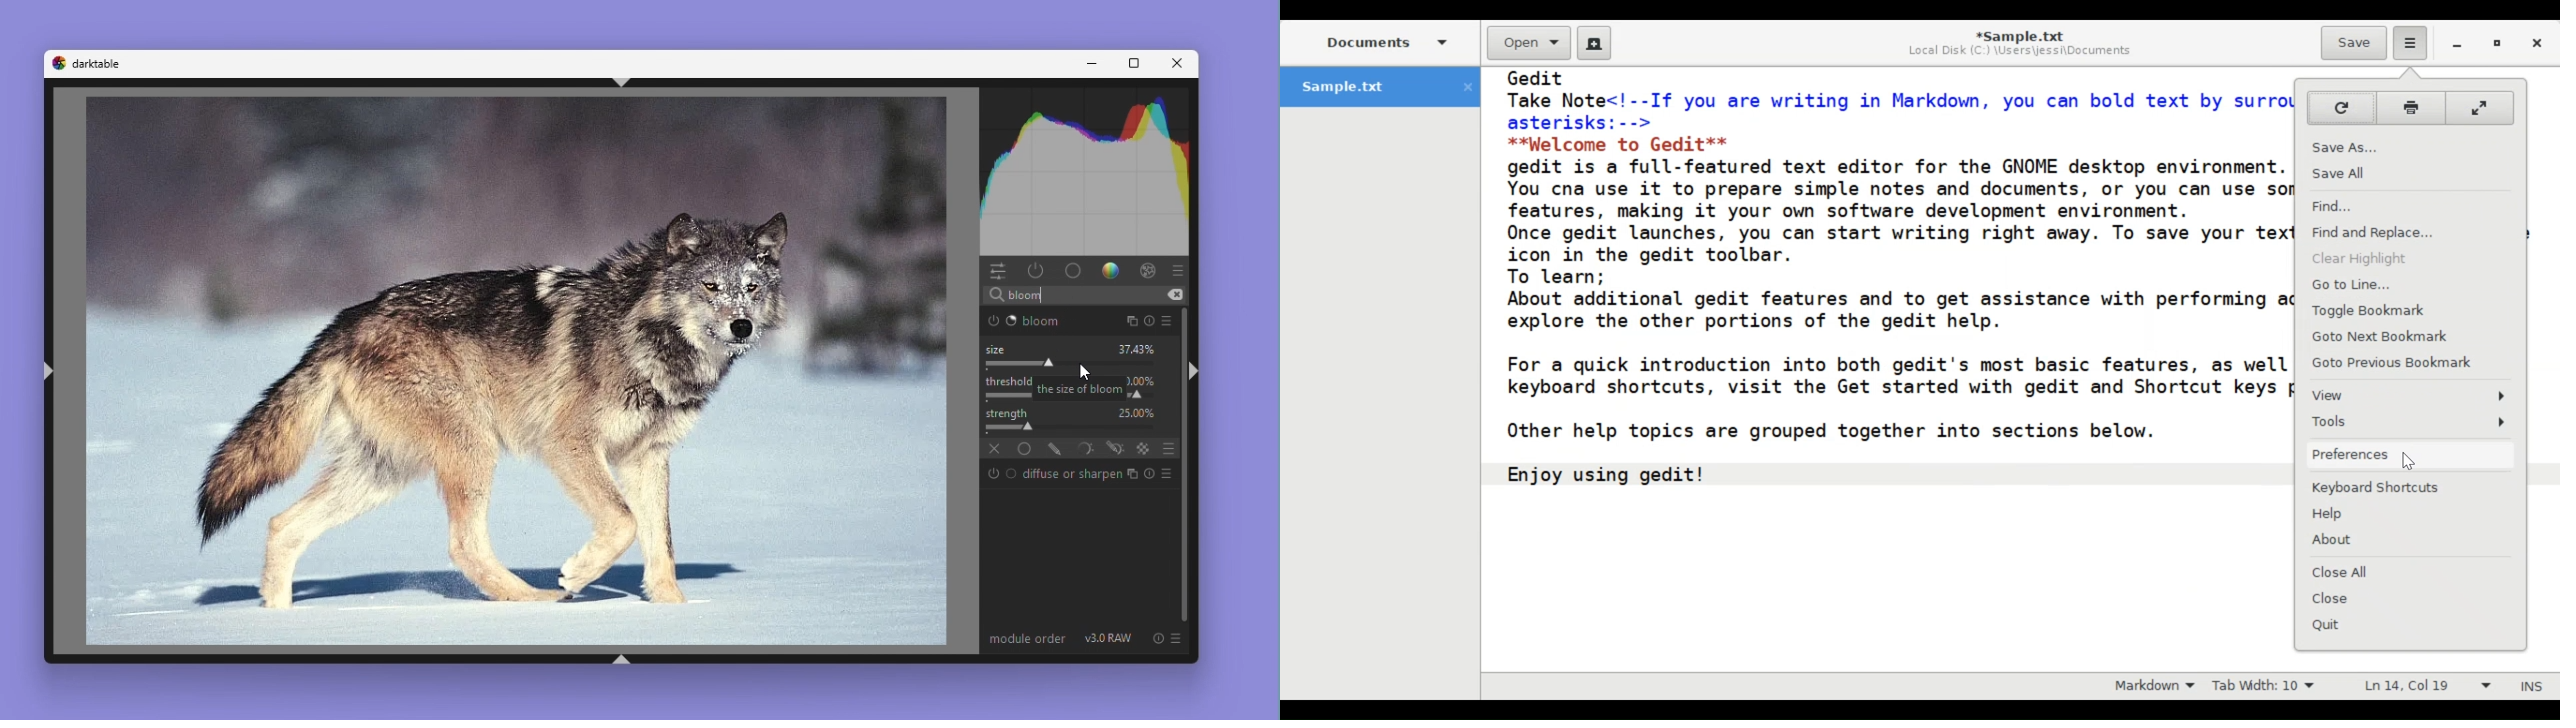 The image size is (2576, 728). Describe the element at coordinates (1088, 449) in the screenshot. I see `Parameter mask` at that location.